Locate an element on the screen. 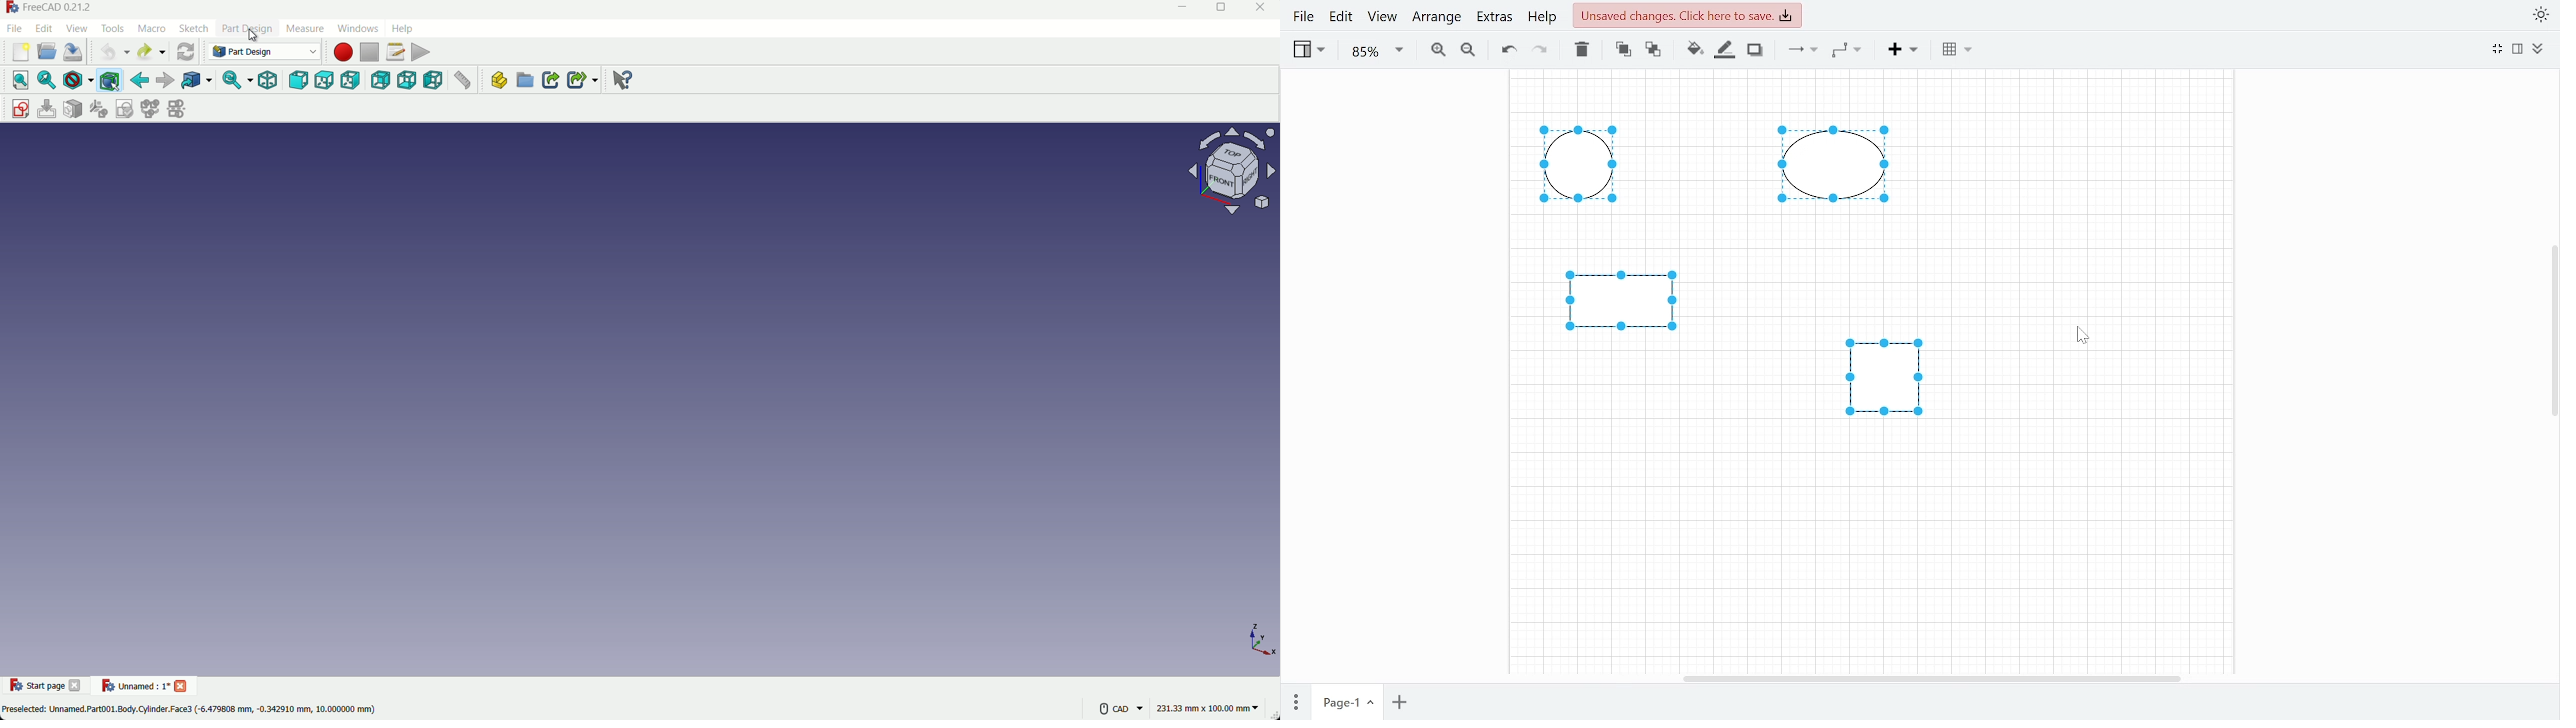  isometric view is located at coordinates (267, 80).